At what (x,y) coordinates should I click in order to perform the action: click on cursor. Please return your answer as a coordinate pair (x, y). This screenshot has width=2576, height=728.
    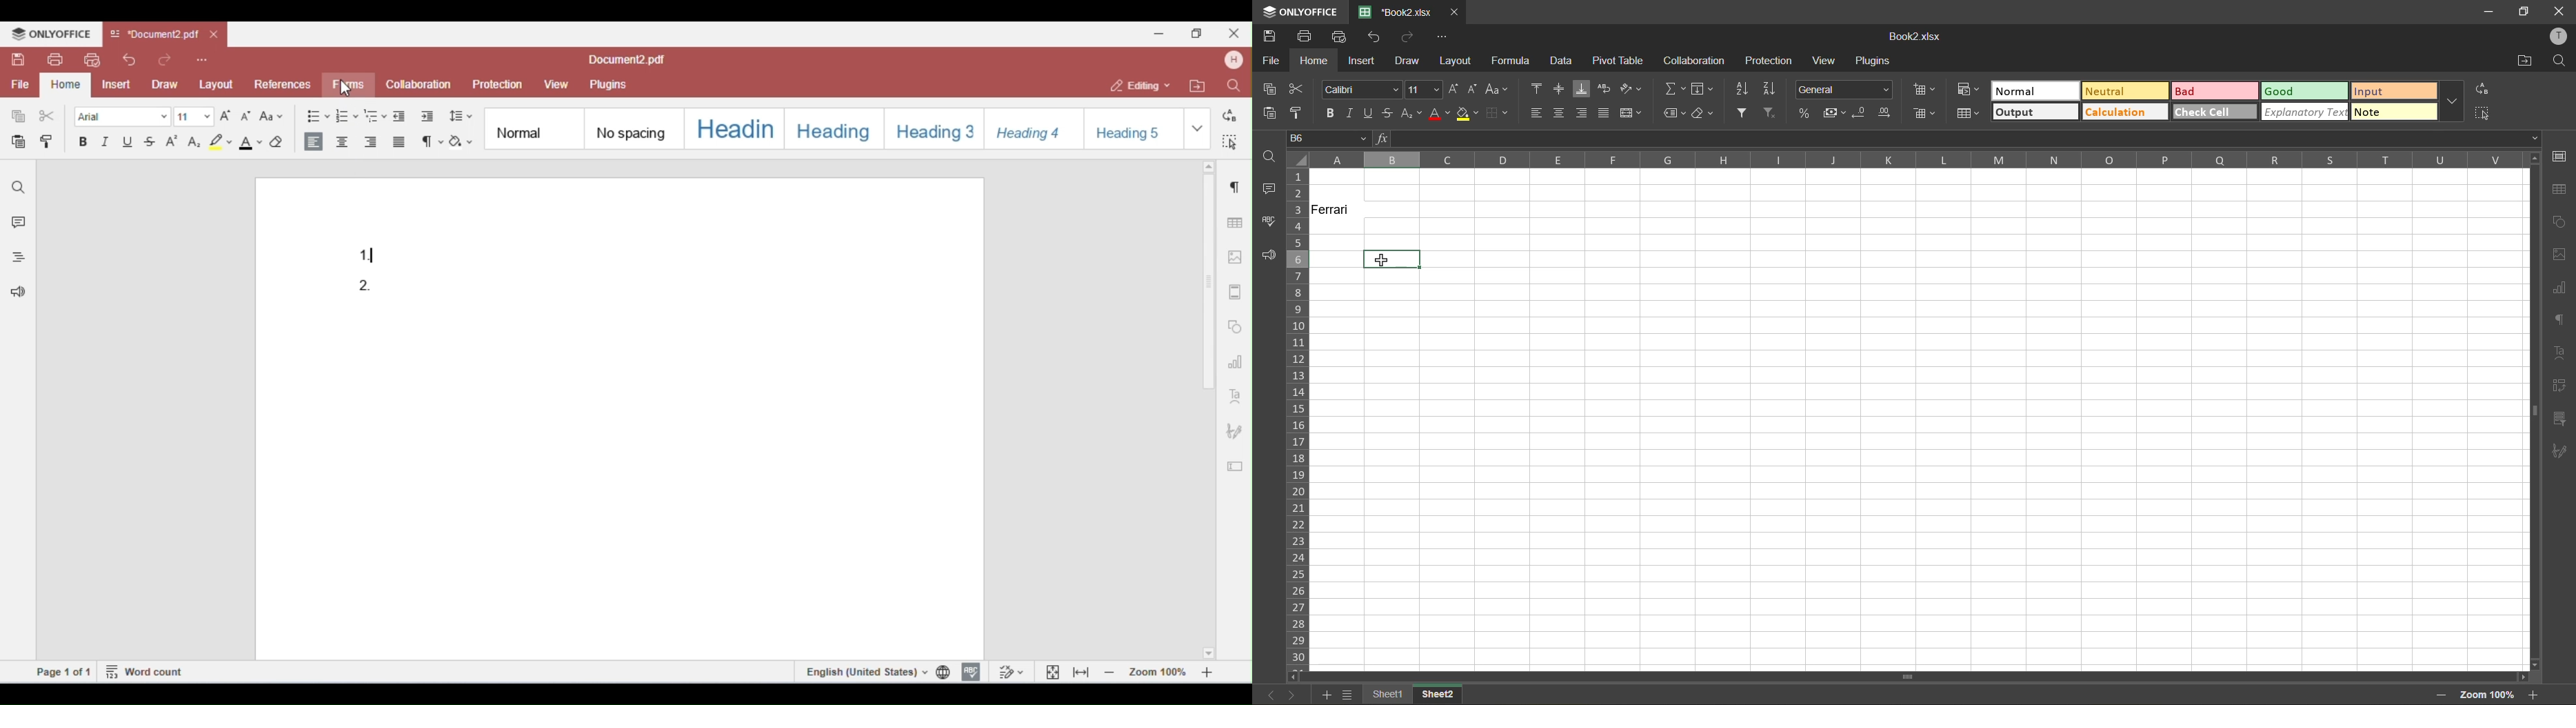
    Looking at the image, I should click on (1378, 258).